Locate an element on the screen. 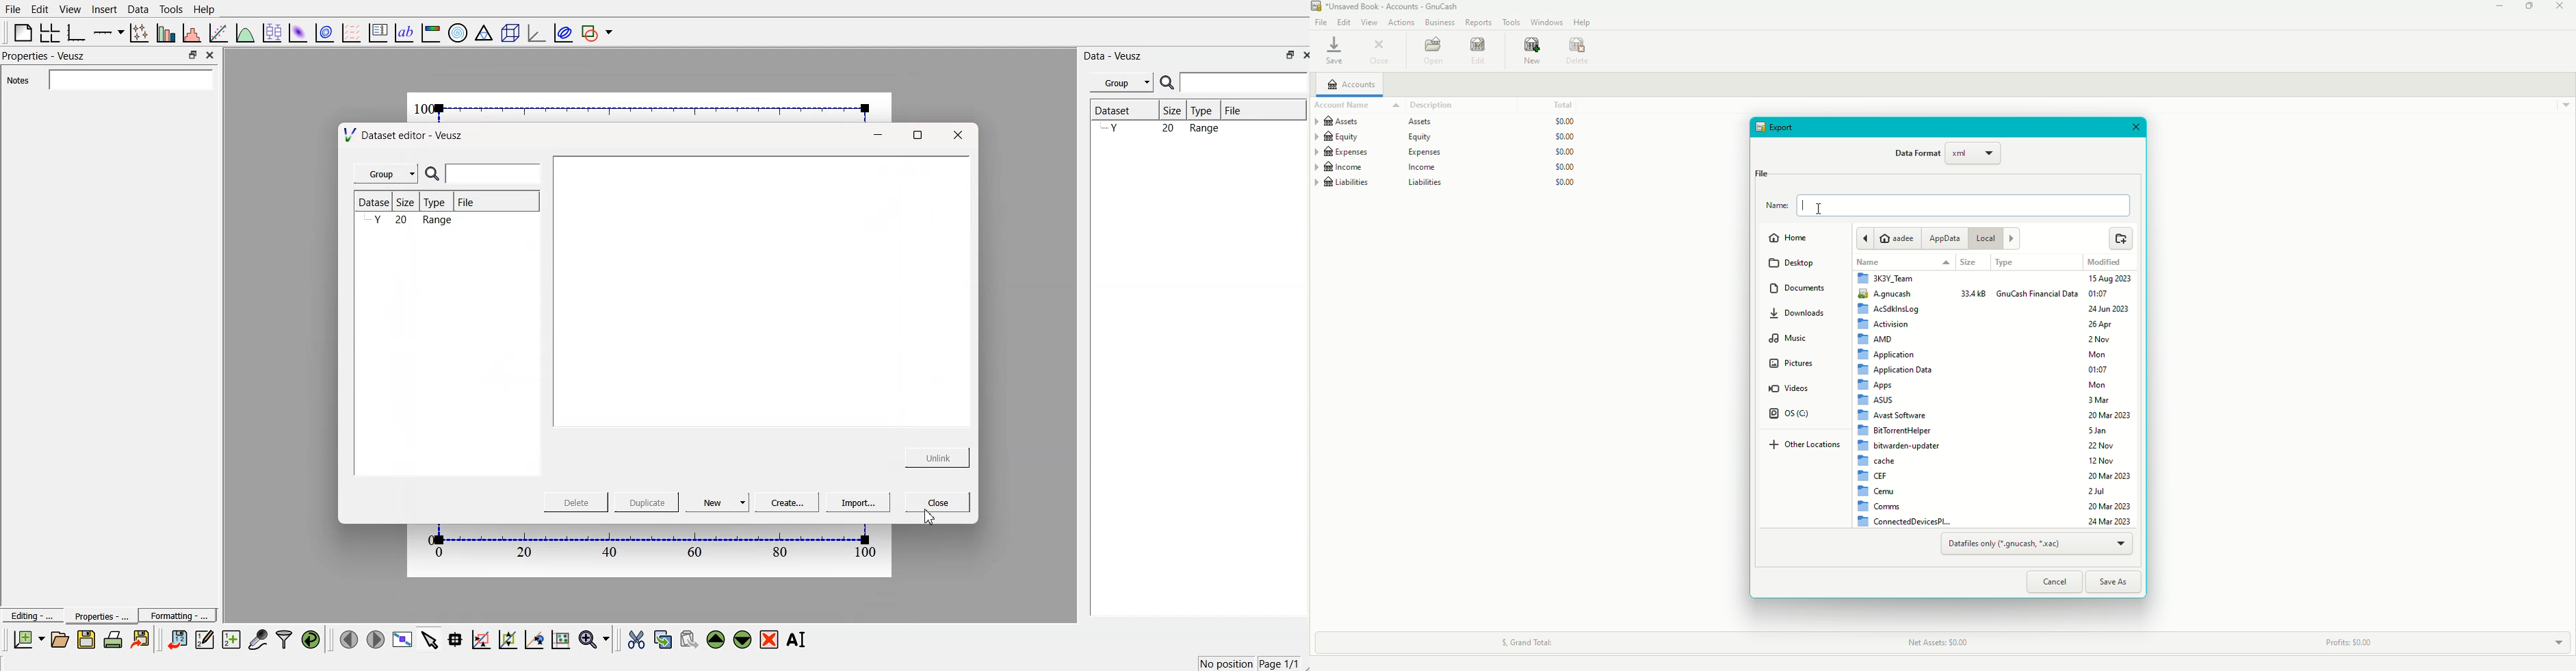 The height and width of the screenshot is (672, 2576). 33.4 KB is located at coordinates (1974, 293).